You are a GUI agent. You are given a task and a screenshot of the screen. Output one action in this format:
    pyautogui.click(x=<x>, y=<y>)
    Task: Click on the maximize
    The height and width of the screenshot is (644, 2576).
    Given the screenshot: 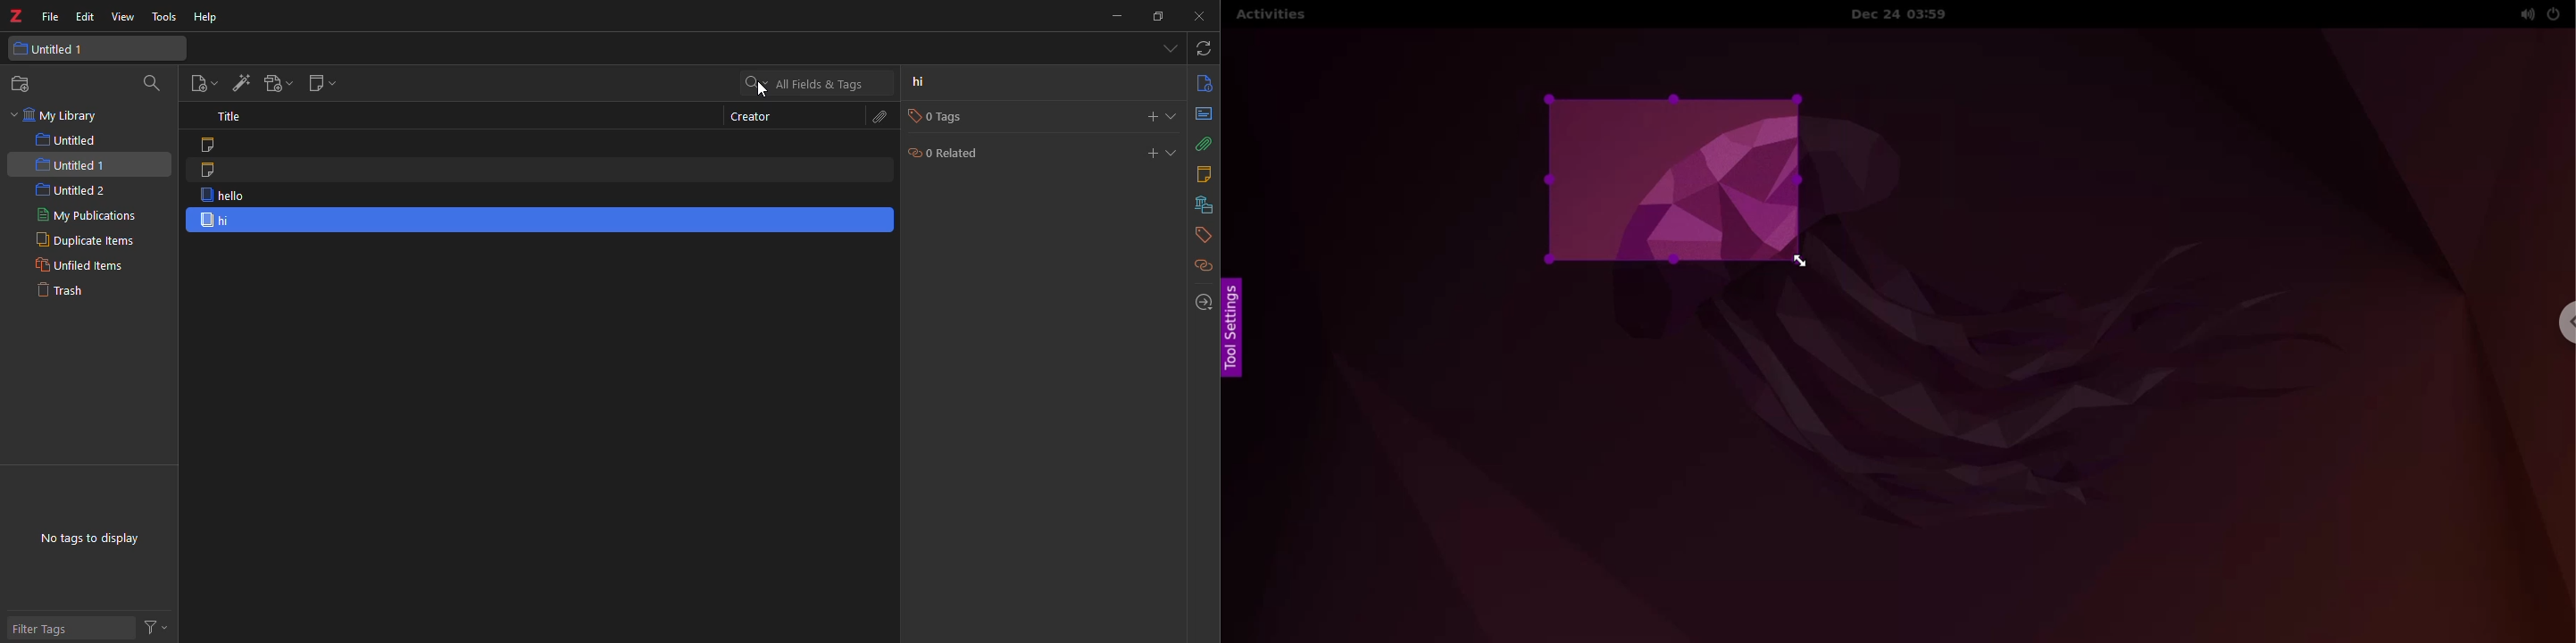 What is the action you would take?
    pyautogui.click(x=1156, y=17)
    